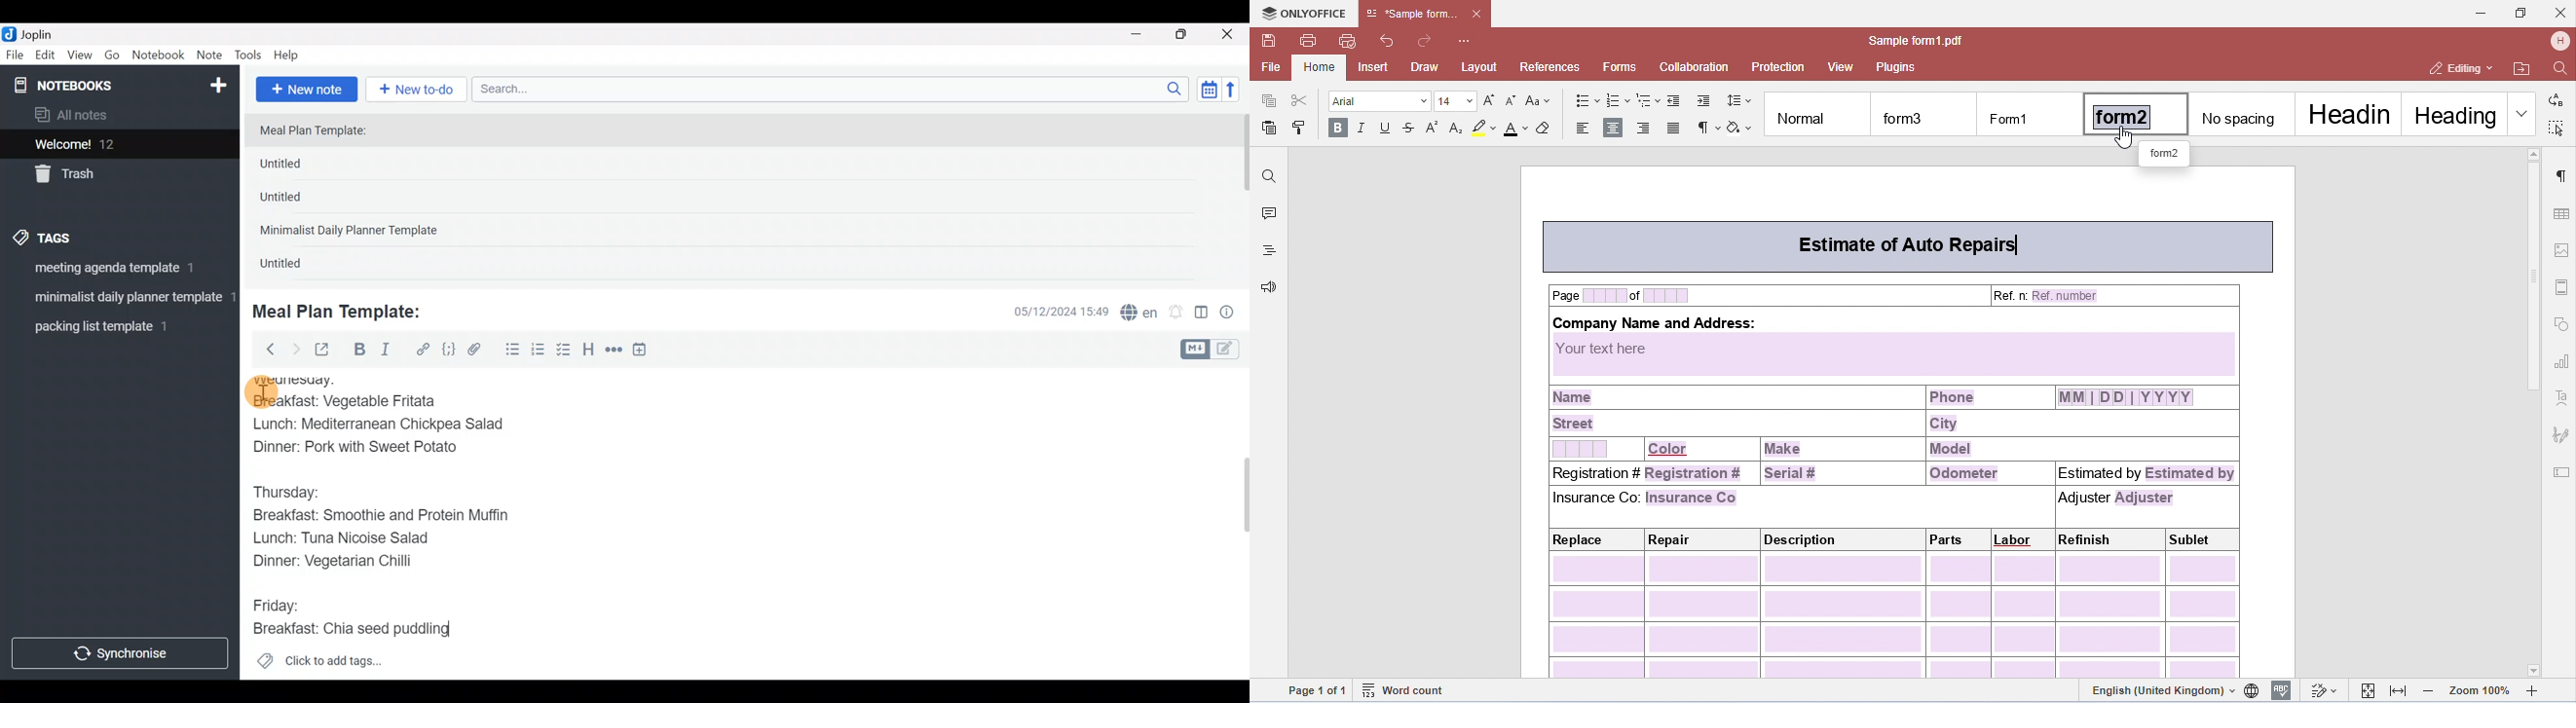  I want to click on Dinner: Pork with Sweet Potato, so click(370, 447).